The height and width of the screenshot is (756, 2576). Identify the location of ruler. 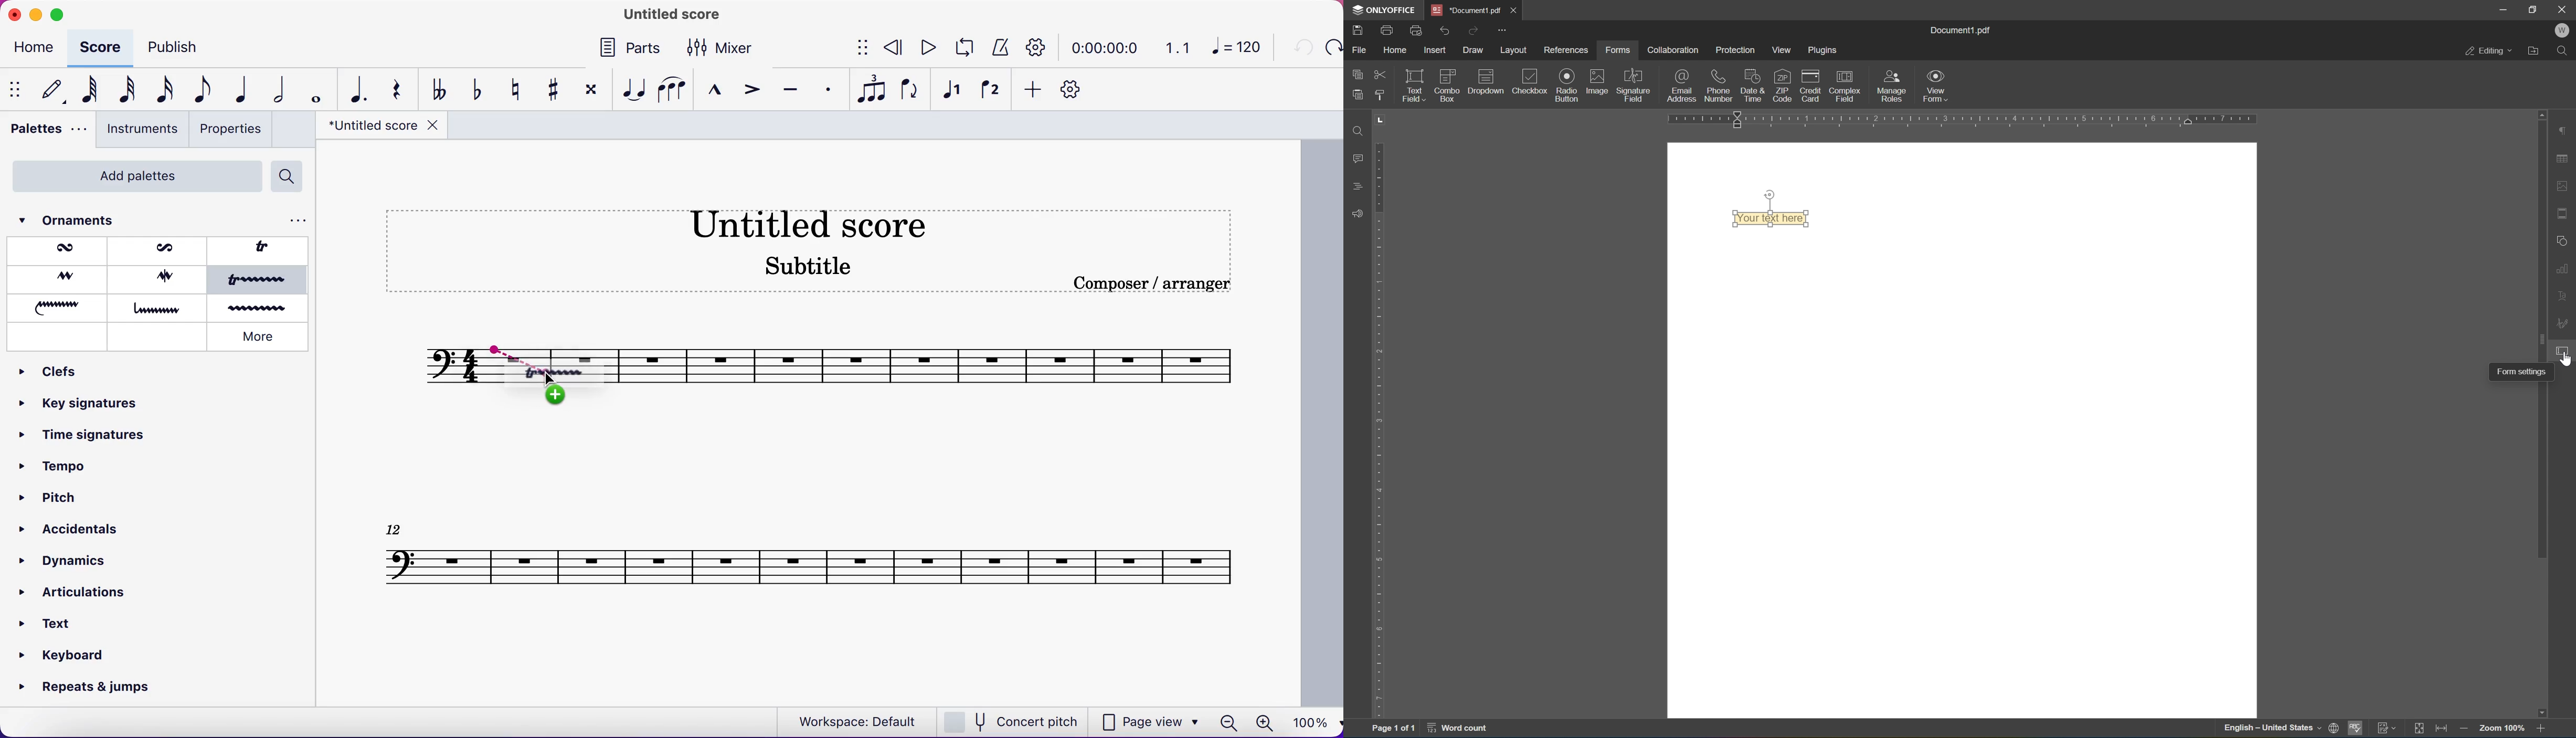
(1381, 427).